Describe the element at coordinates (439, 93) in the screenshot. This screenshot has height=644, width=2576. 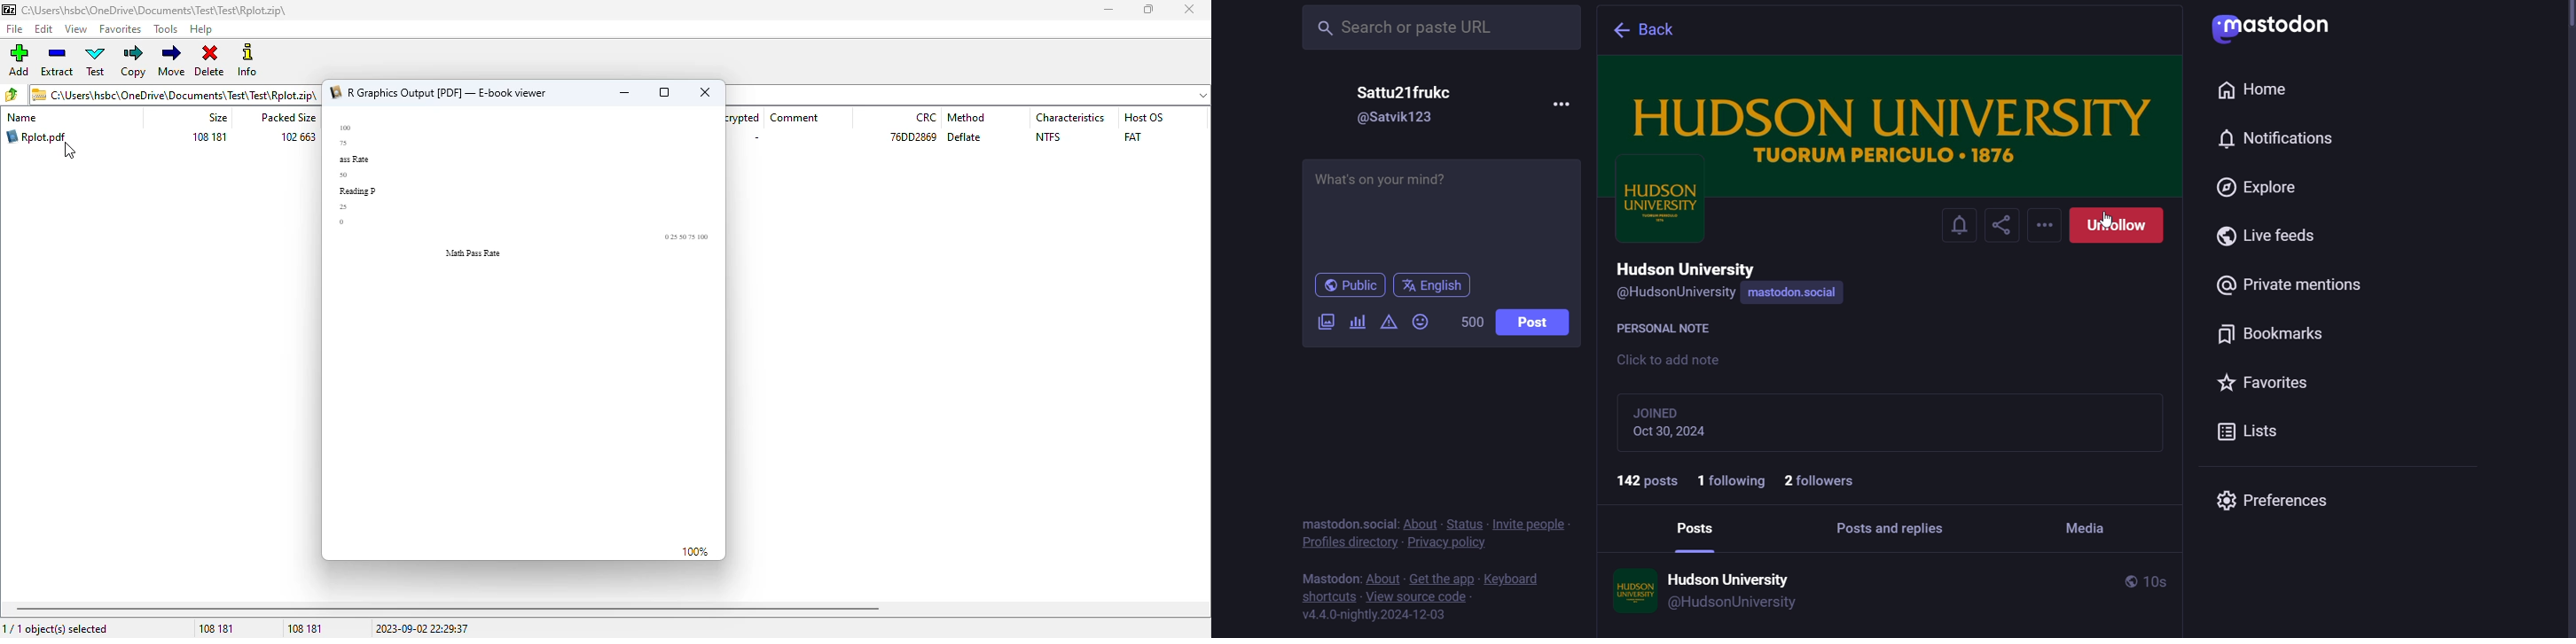
I see `R Graphics Output [PDF] — E-book viewer` at that location.